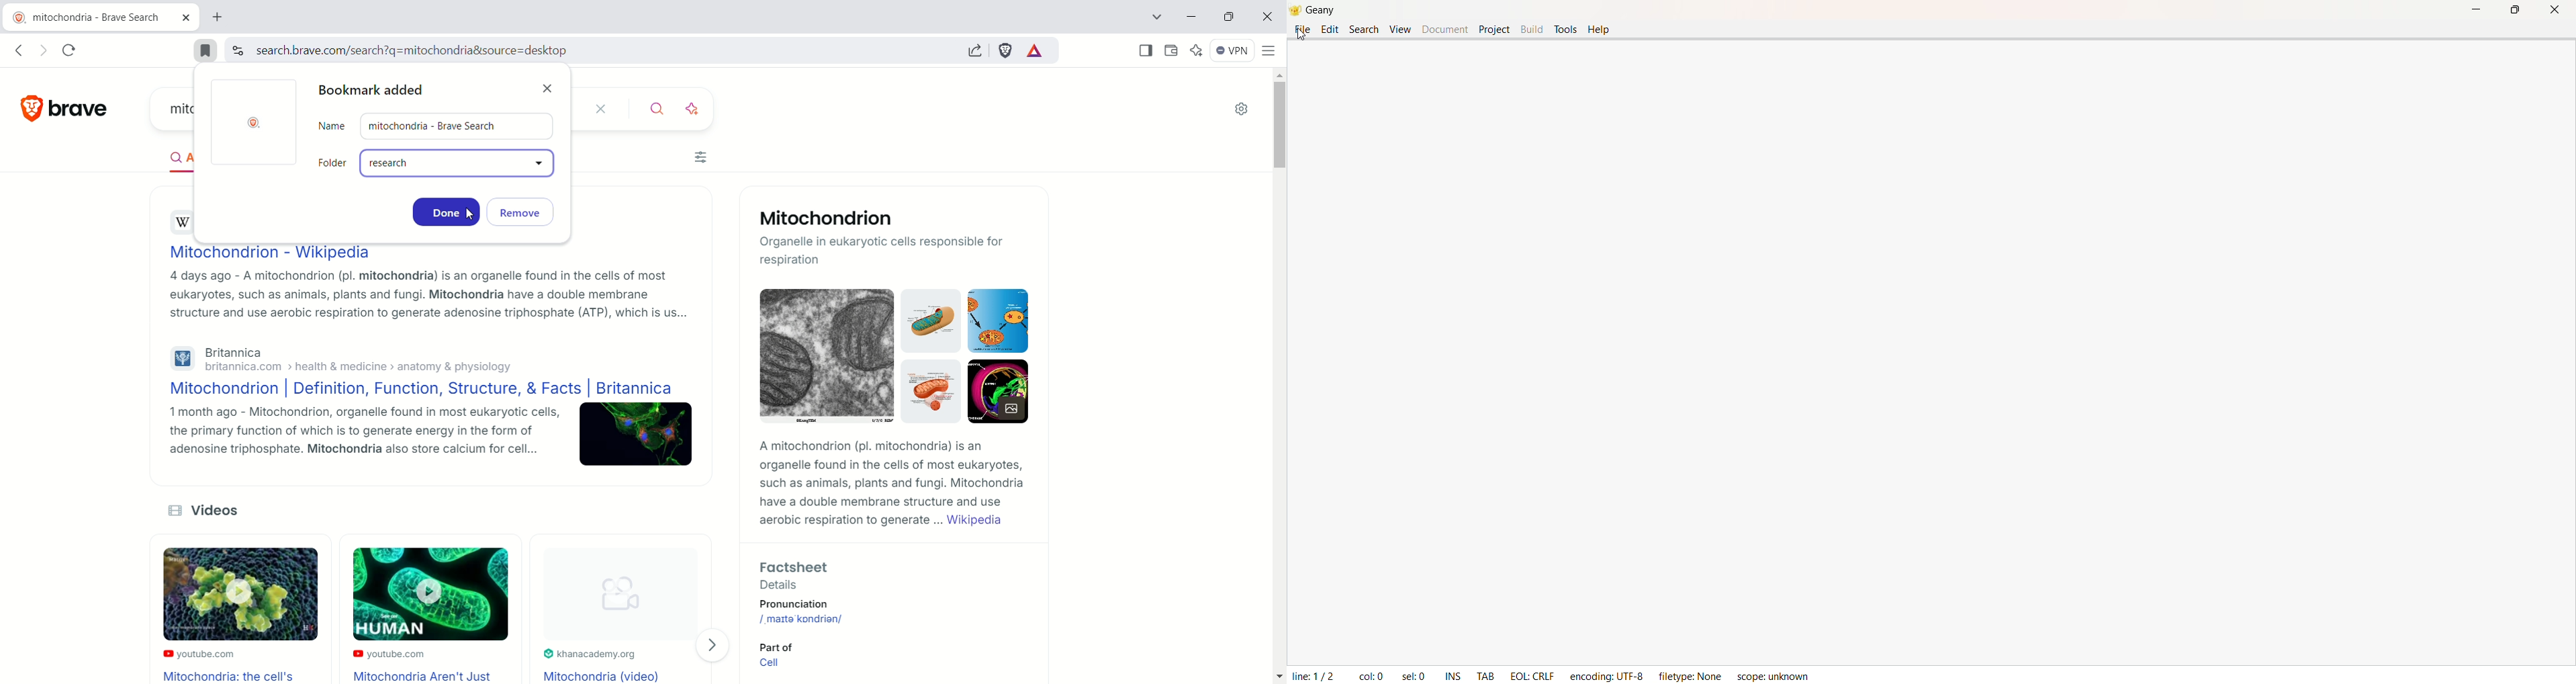 This screenshot has height=700, width=2576. What do you see at coordinates (416, 597) in the screenshot?
I see `Video Thumbnails` at bounding box center [416, 597].